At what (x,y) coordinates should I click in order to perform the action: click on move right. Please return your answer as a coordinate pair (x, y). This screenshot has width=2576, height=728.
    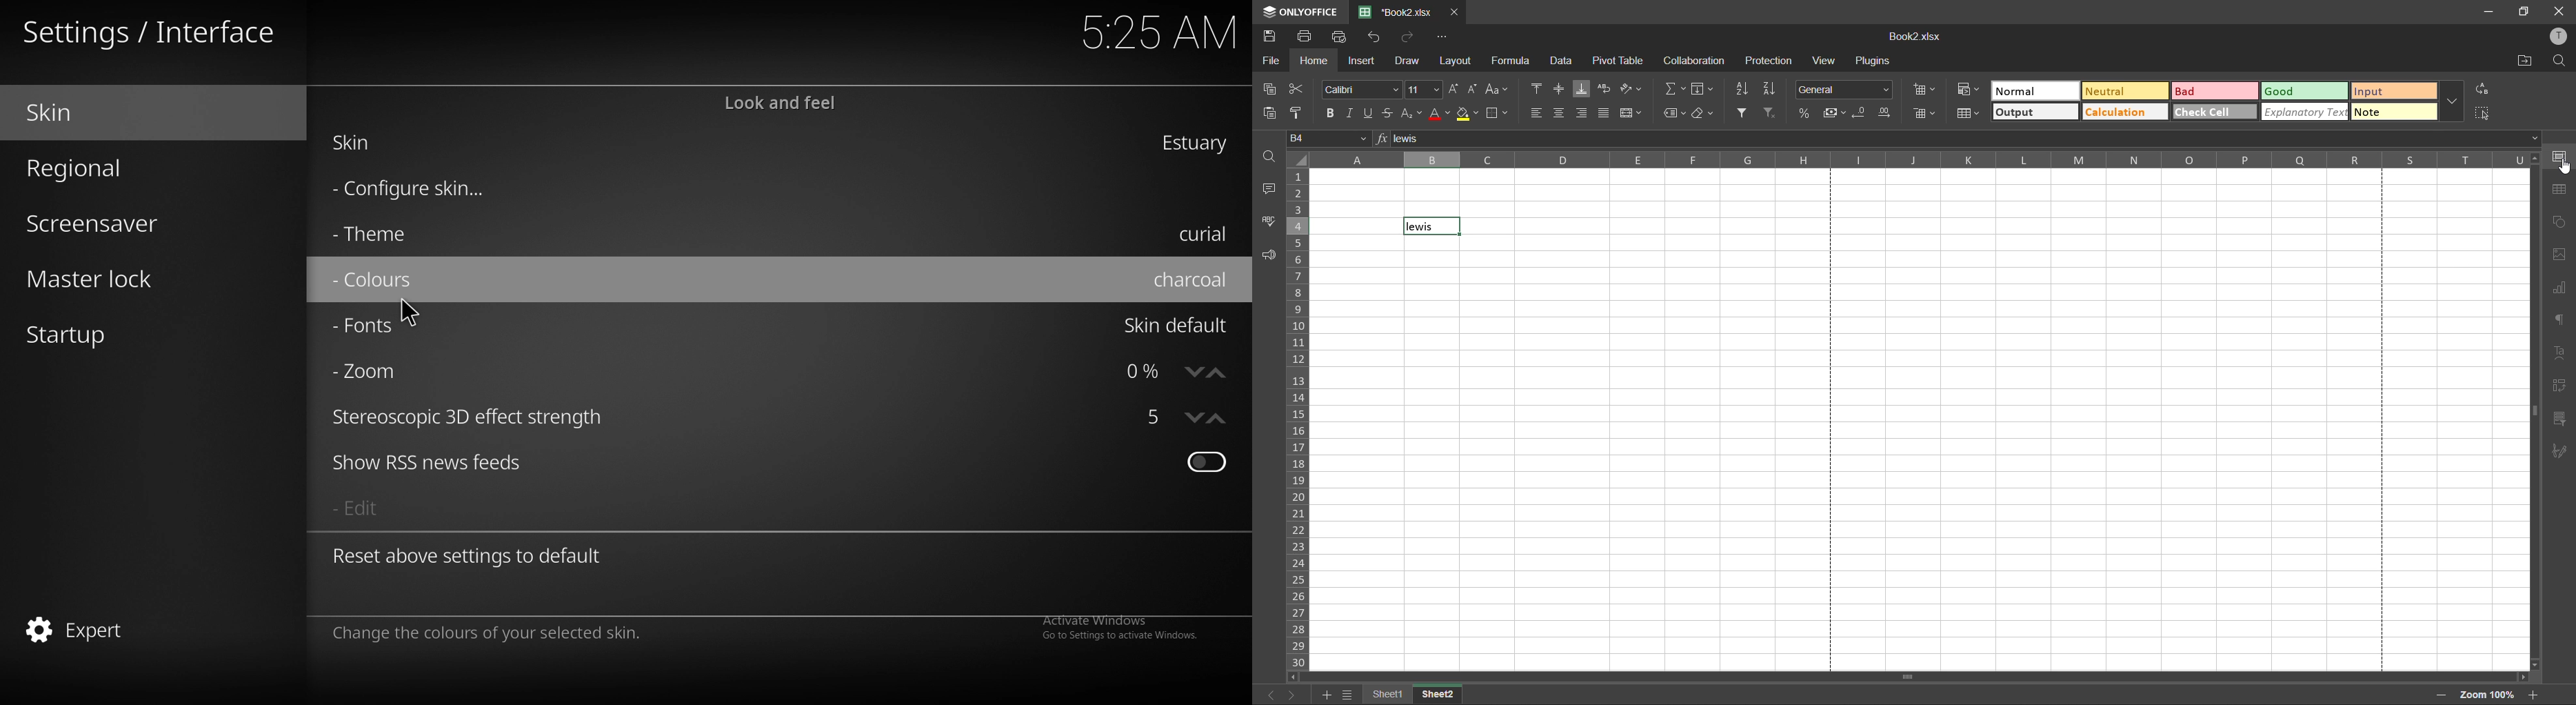
    Looking at the image, I should click on (2523, 677).